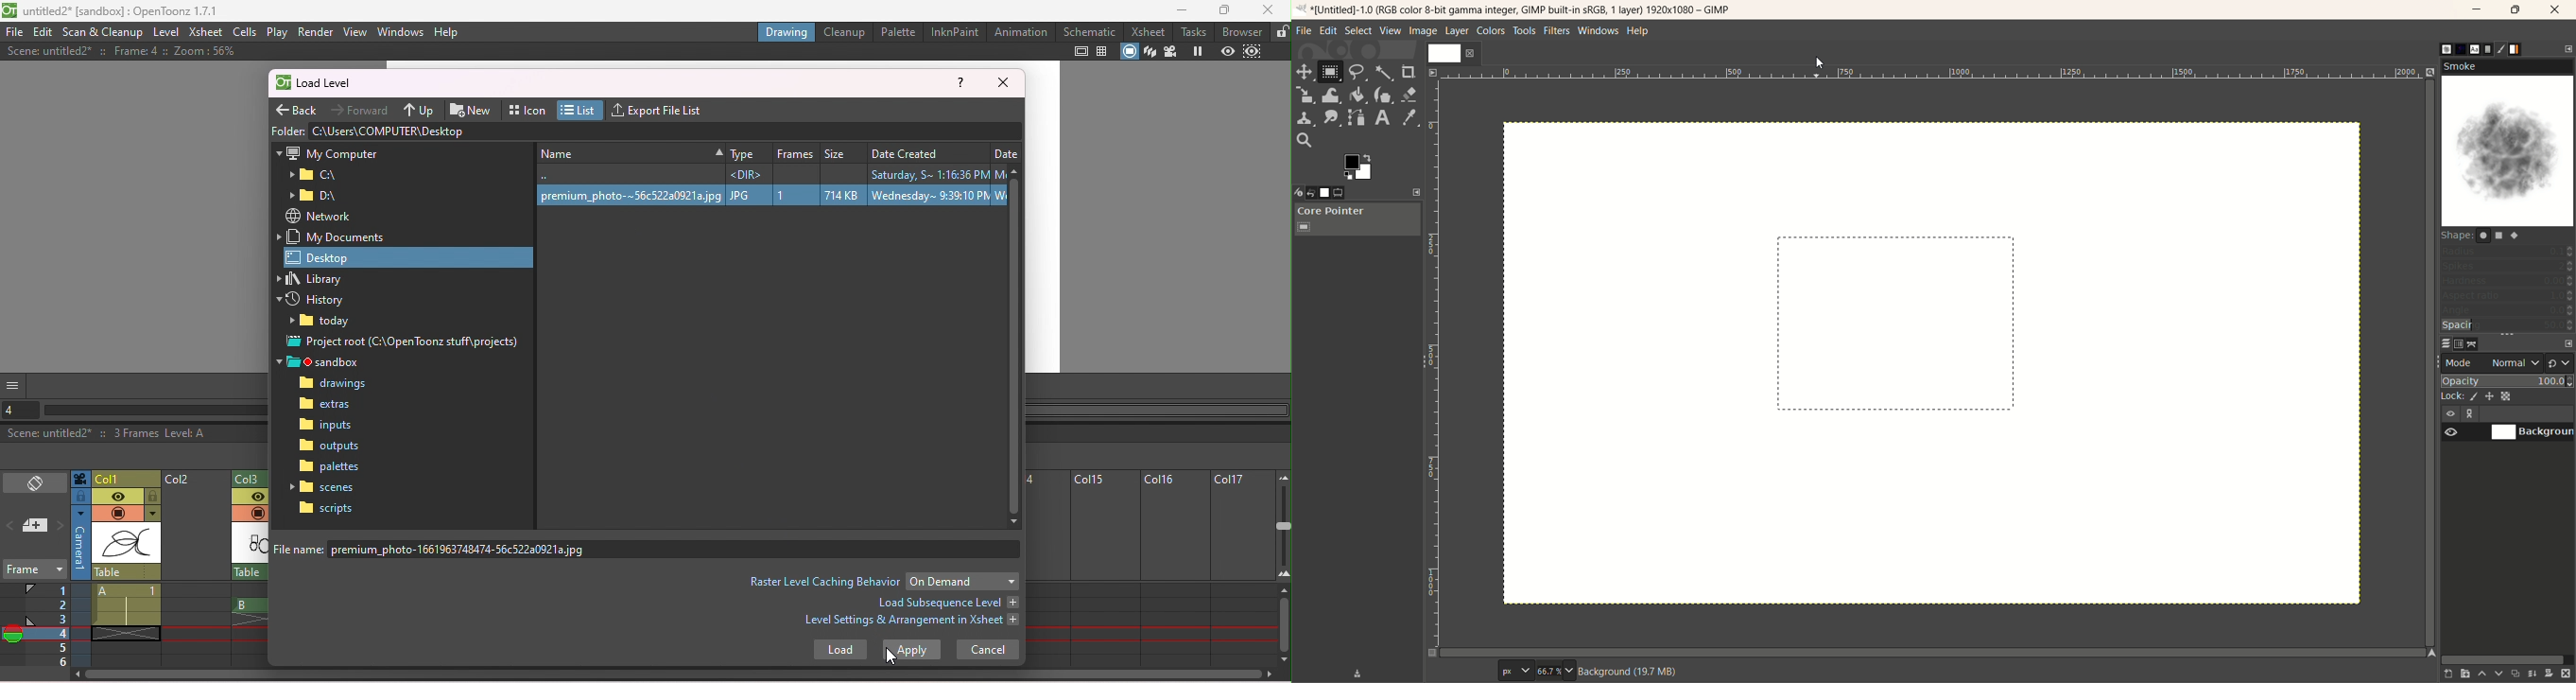 Image resolution: width=2576 pixels, height=700 pixels. Describe the element at coordinates (314, 175) in the screenshot. I see `Folder` at that location.